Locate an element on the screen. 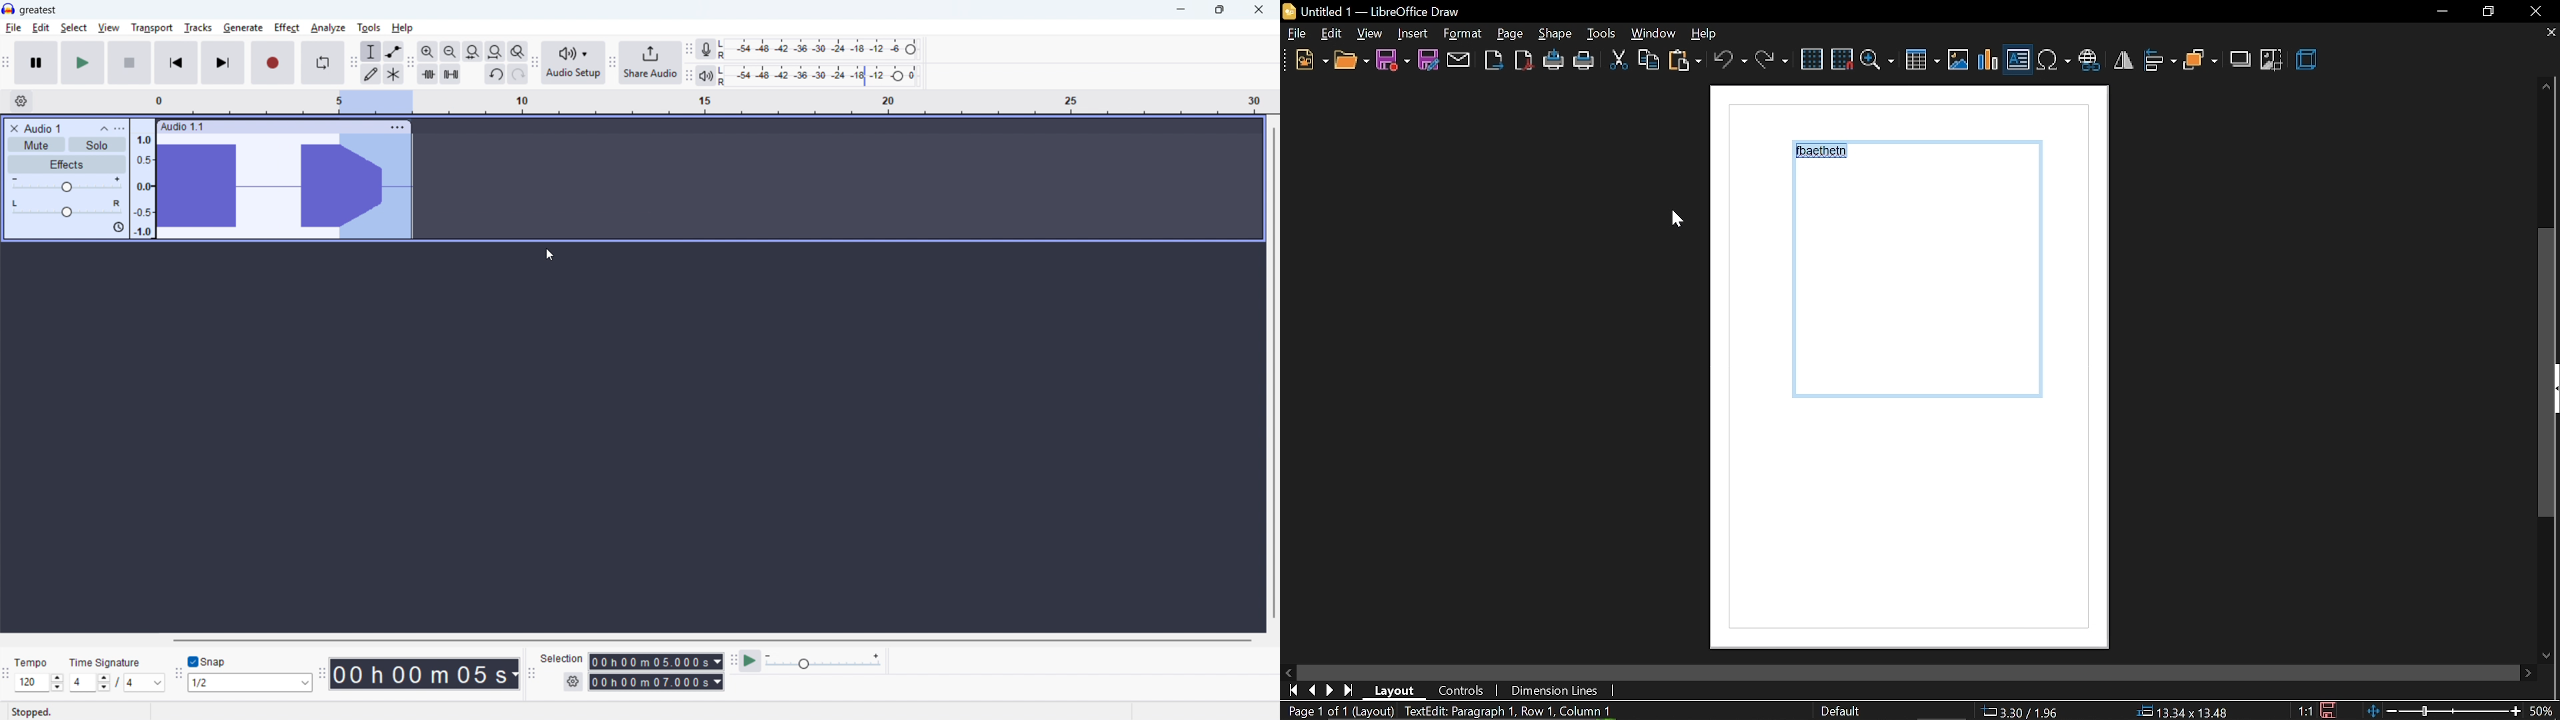 This screenshot has width=2576, height=728. Time toolbar  is located at coordinates (322, 673).